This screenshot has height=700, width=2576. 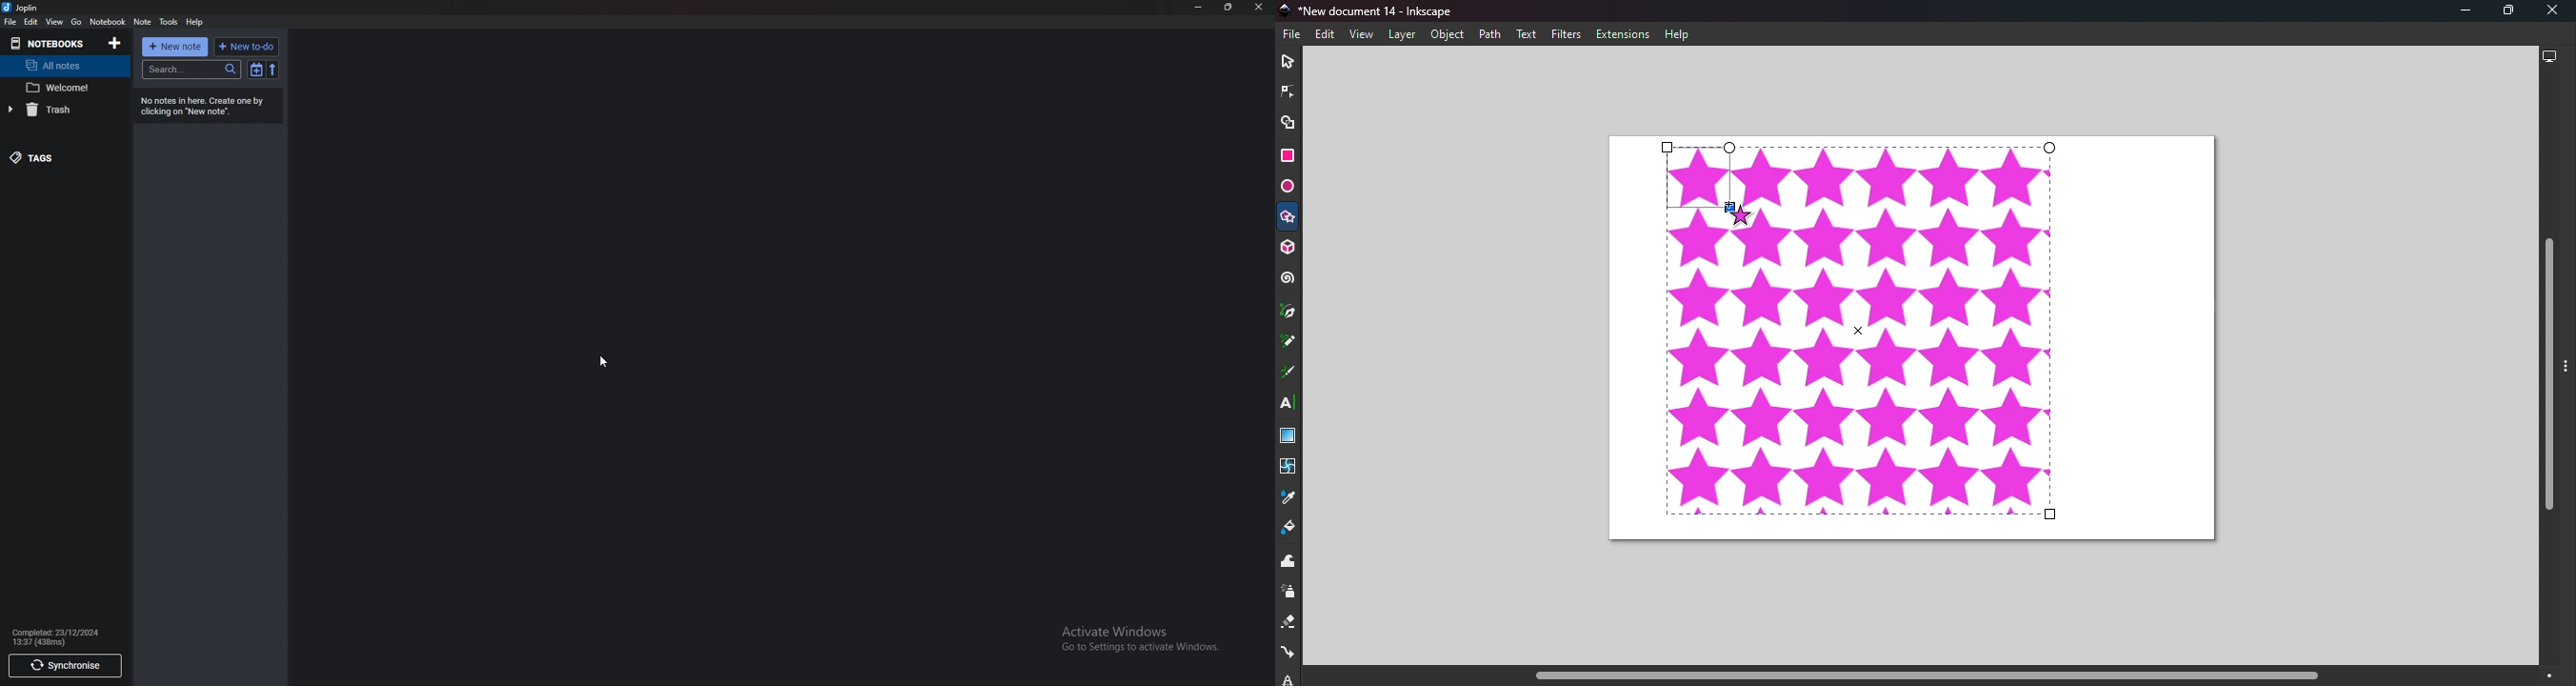 I want to click on Notebook, so click(x=109, y=22).